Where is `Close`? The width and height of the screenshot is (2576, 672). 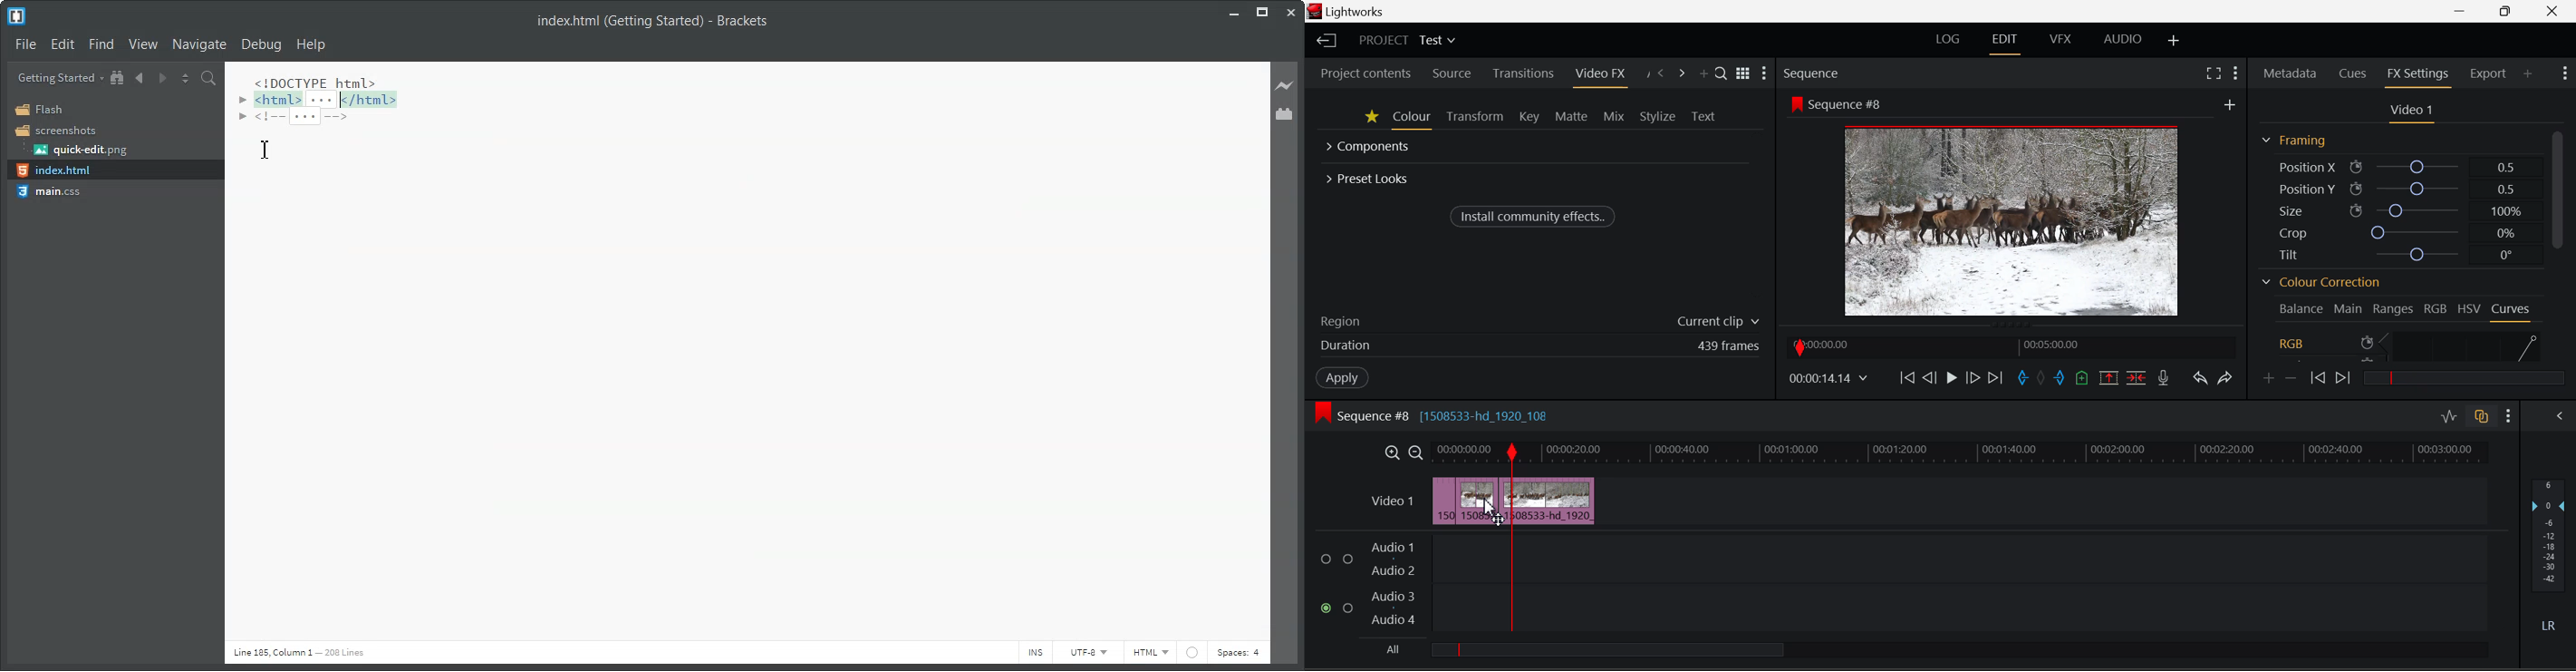 Close is located at coordinates (1291, 11).